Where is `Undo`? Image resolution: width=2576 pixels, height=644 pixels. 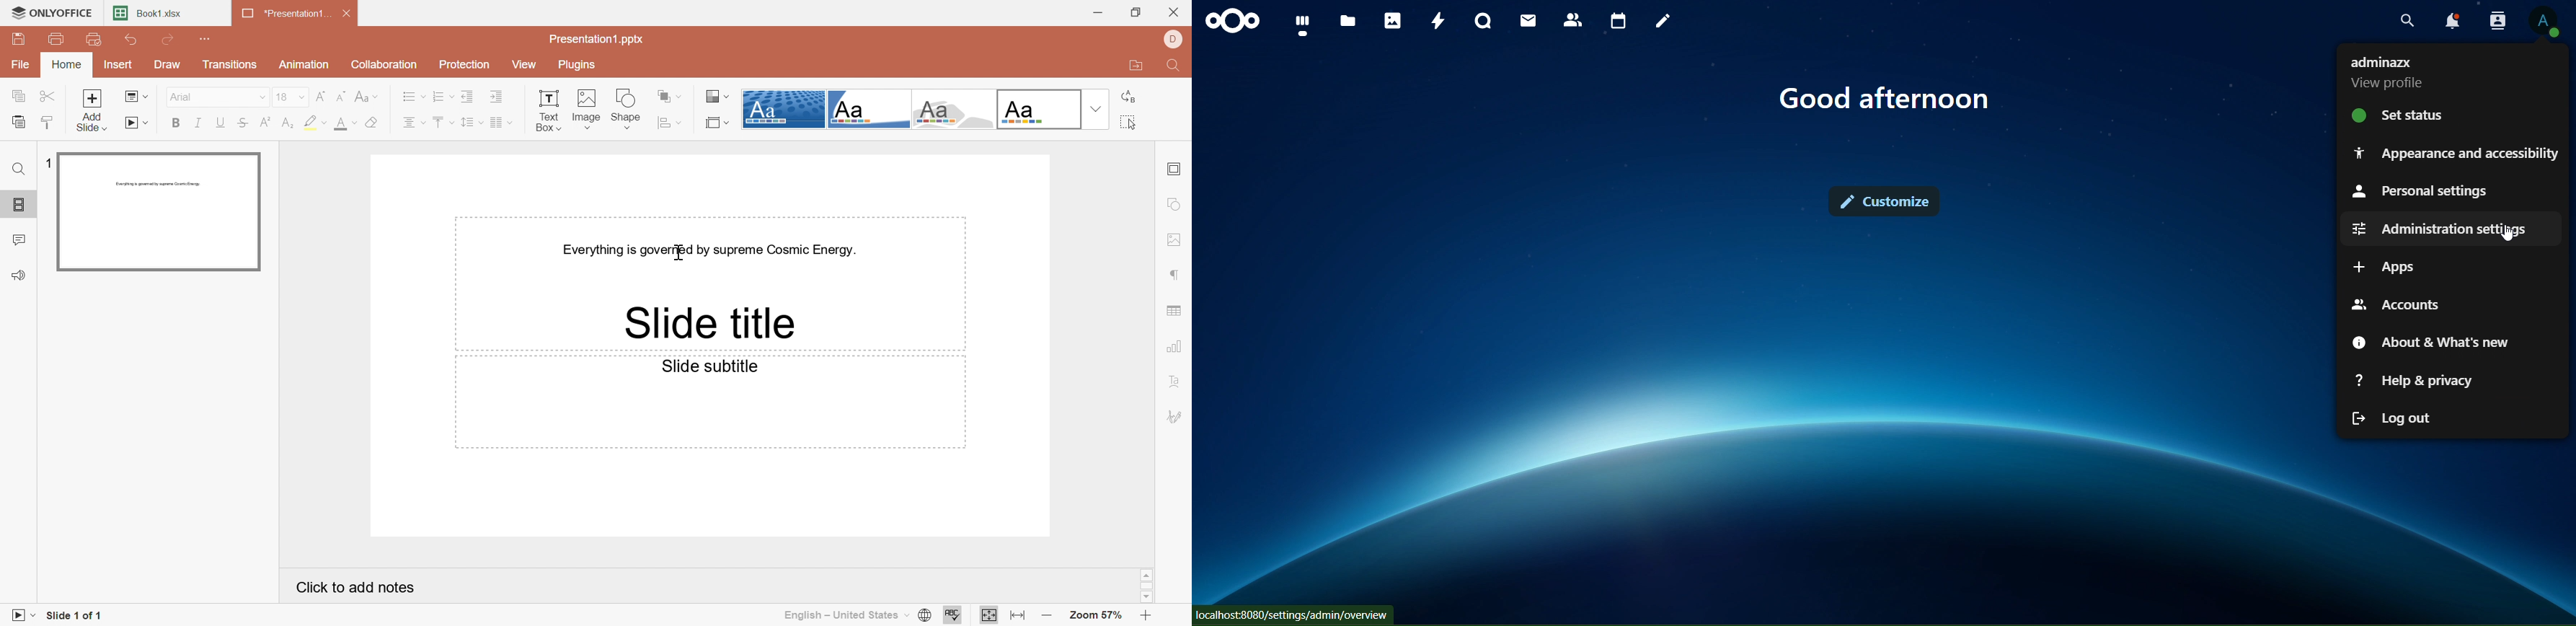
Undo is located at coordinates (132, 40).